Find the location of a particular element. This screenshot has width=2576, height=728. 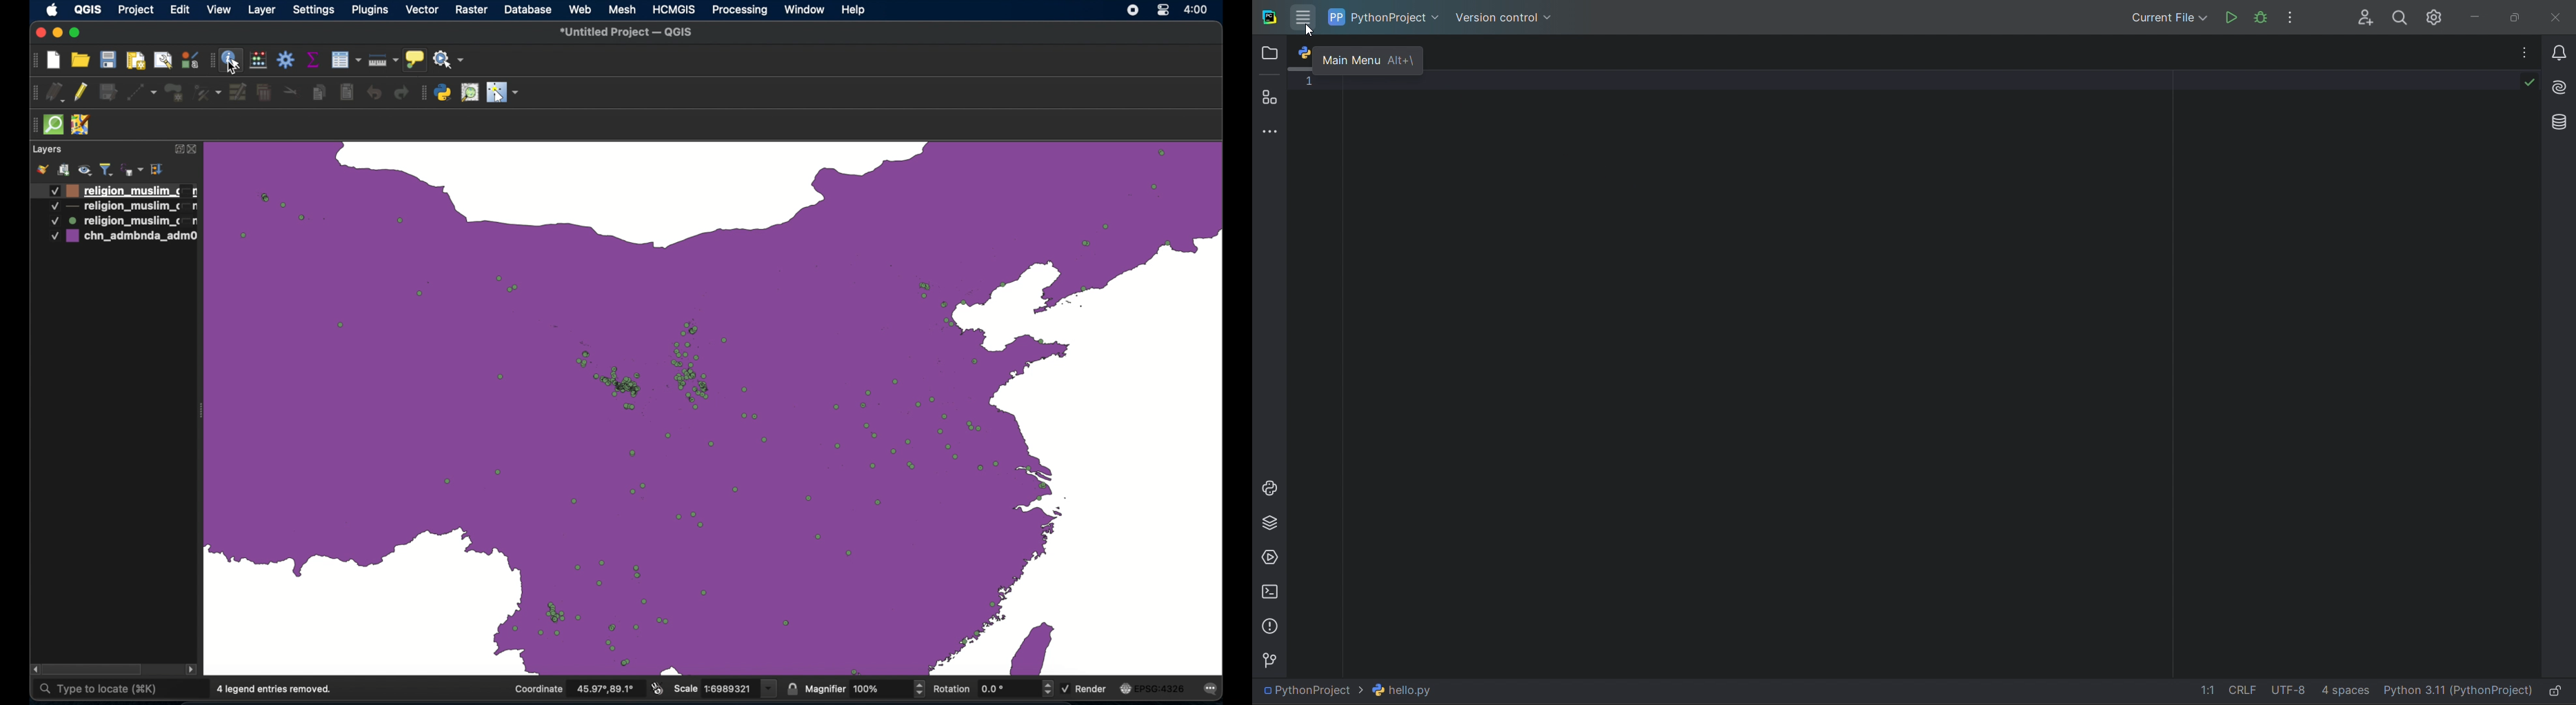

quick osm is located at coordinates (55, 125).